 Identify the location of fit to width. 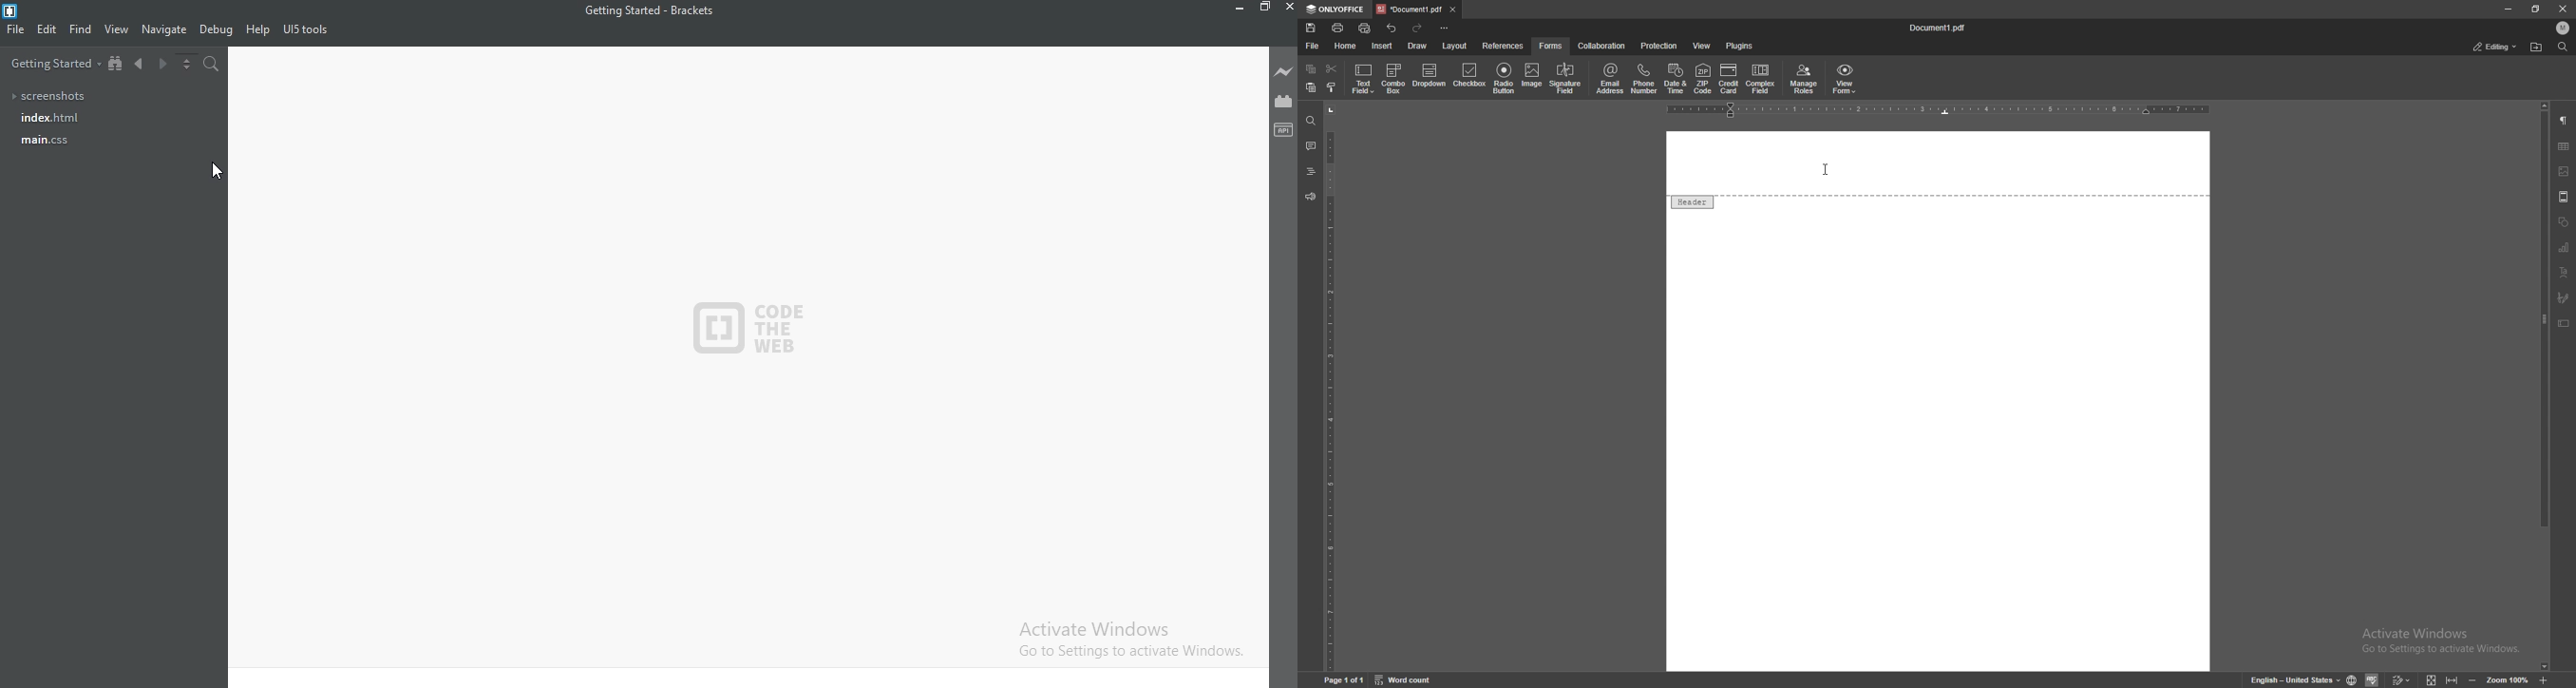
(2453, 680).